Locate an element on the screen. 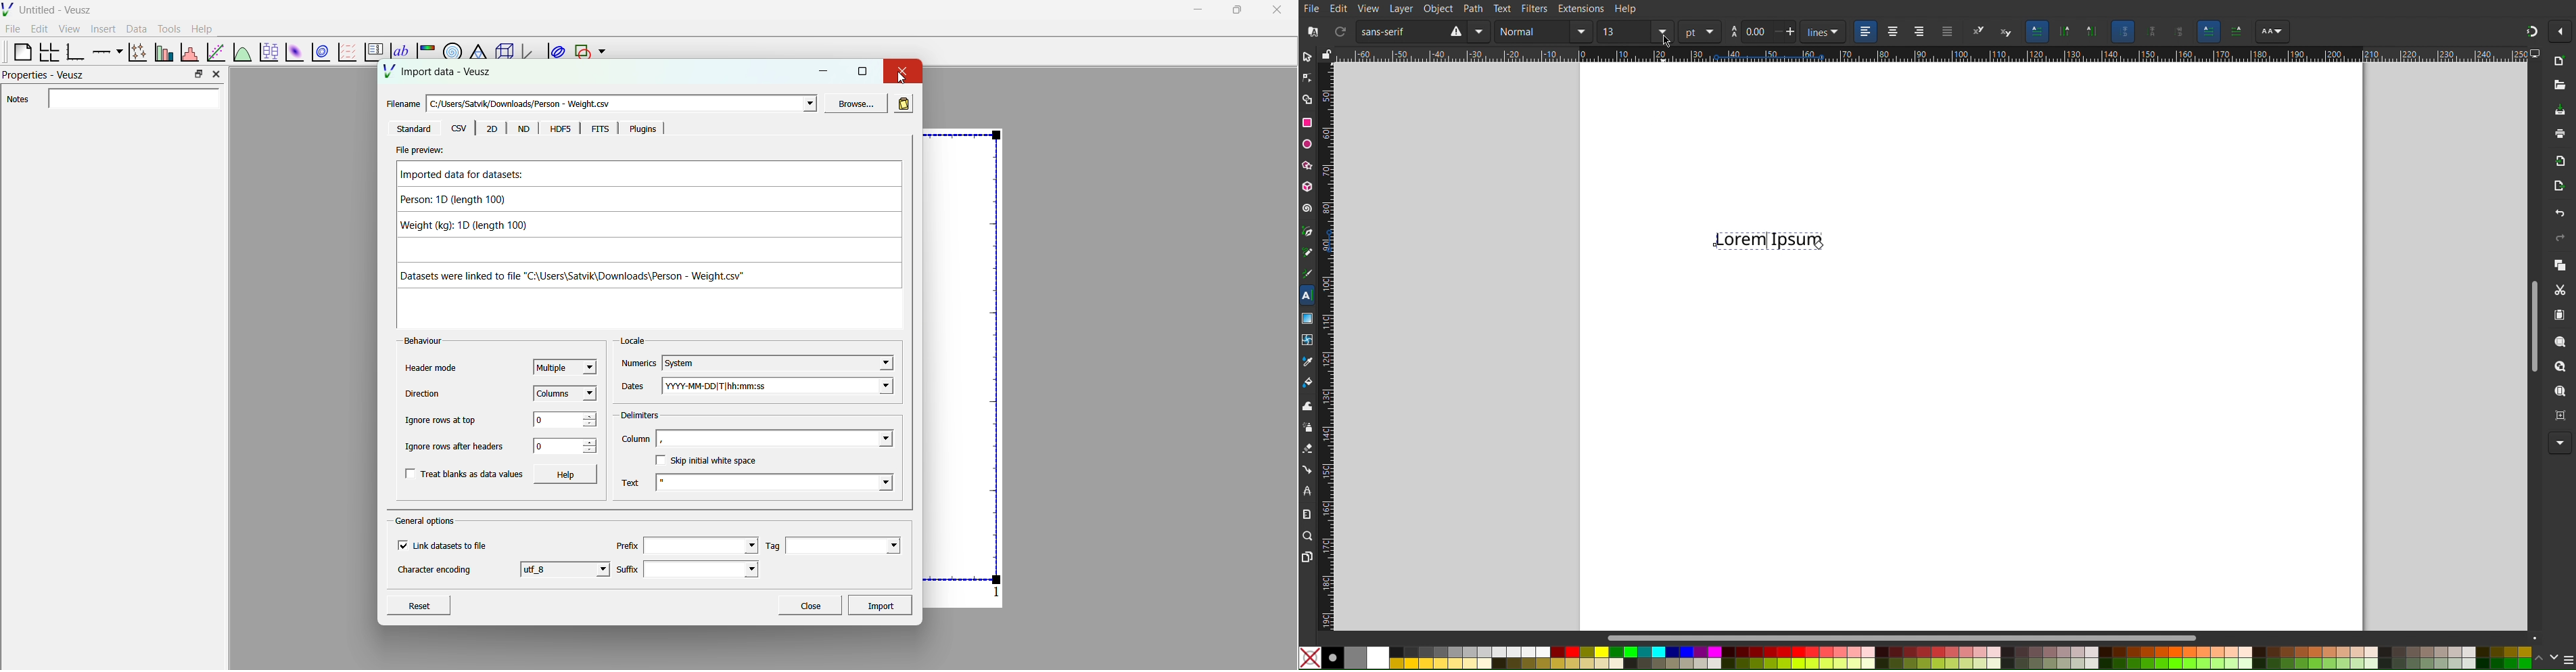 The height and width of the screenshot is (672, 2576). normal is located at coordinates (1533, 31).